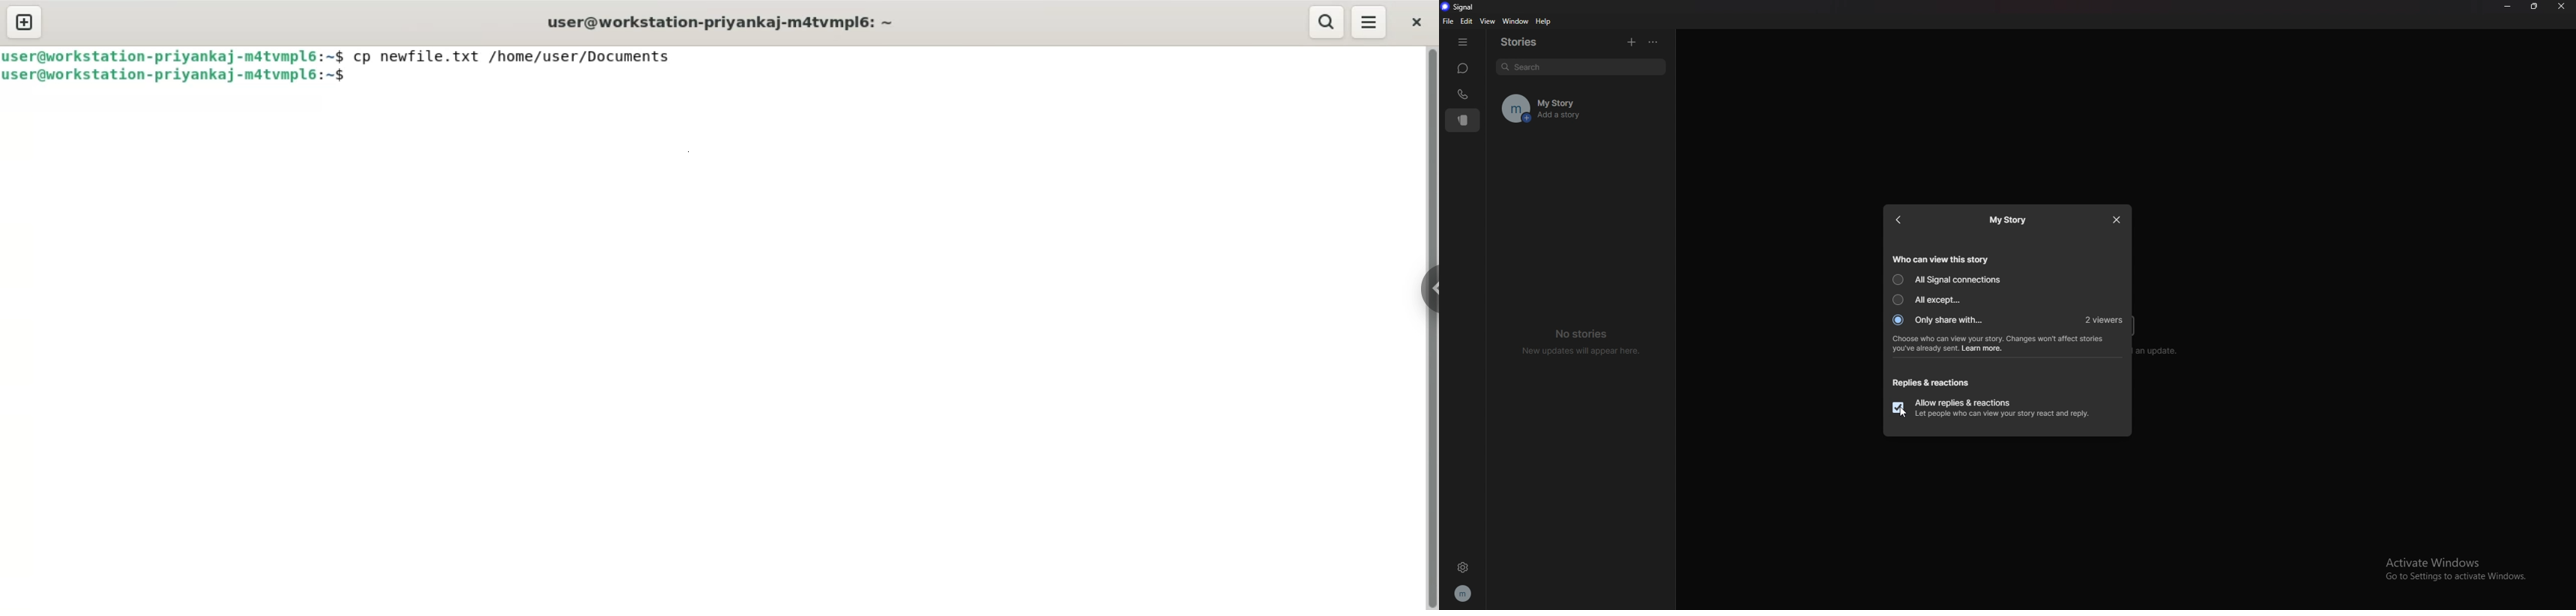 This screenshot has width=2576, height=616. I want to click on hide tab, so click(1463, 41).